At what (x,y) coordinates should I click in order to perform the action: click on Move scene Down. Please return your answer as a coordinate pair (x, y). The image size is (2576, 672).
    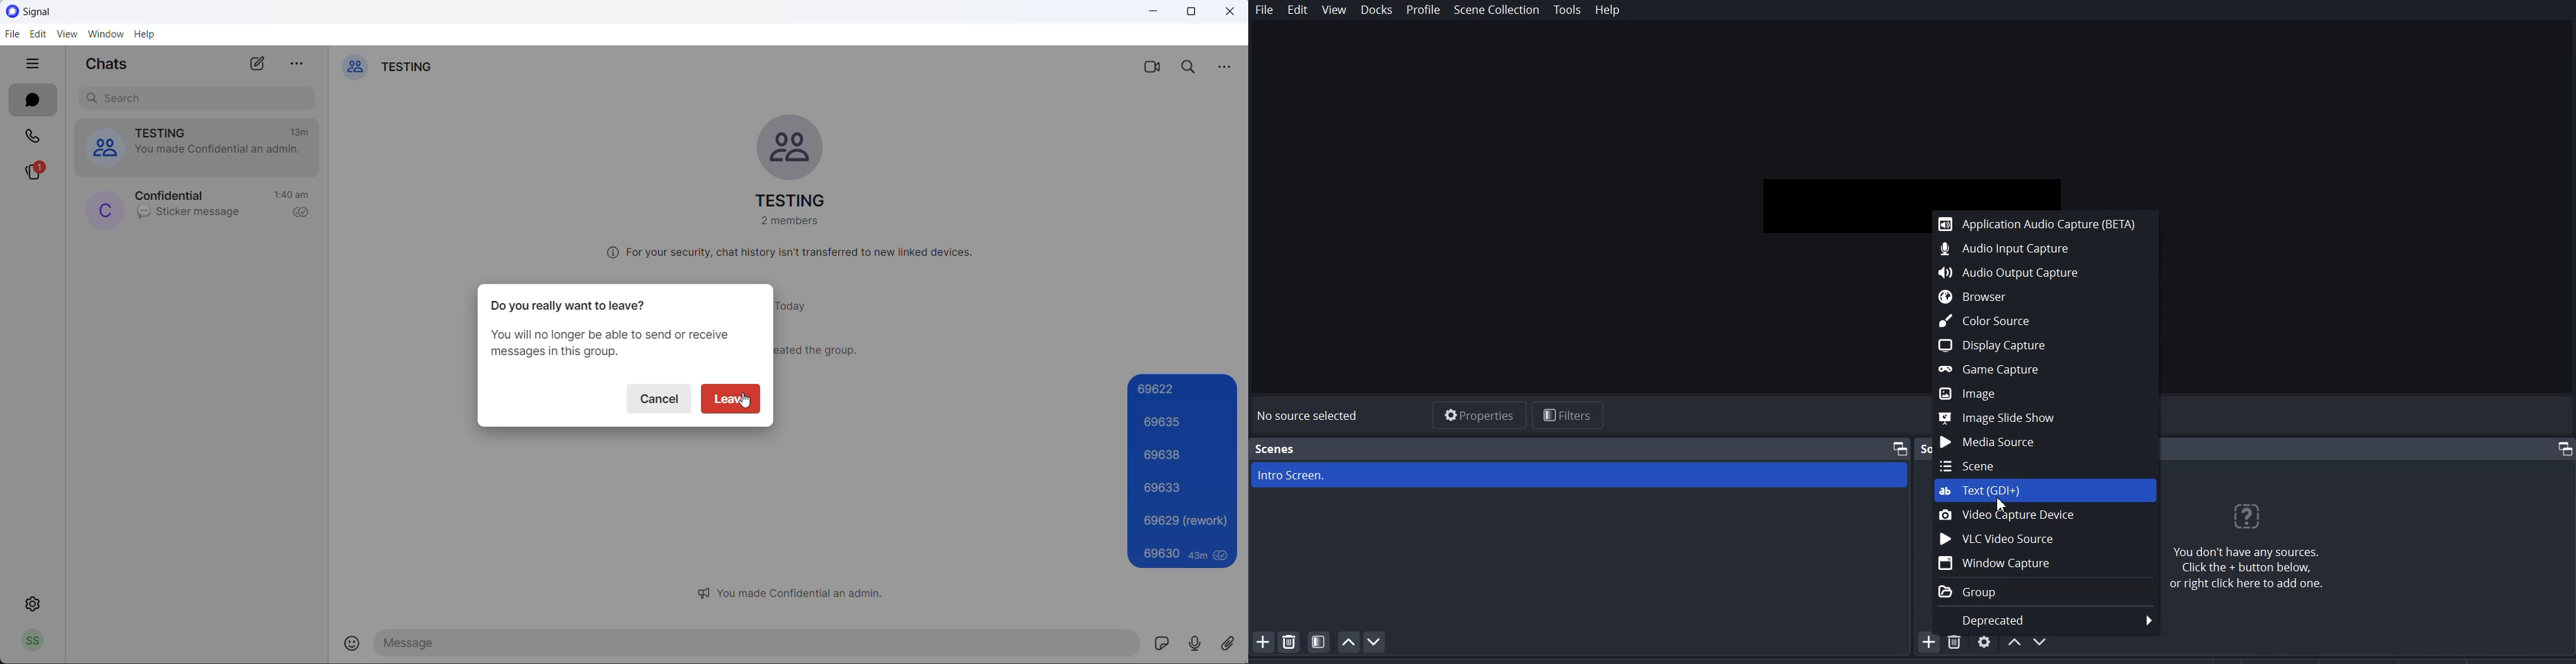
    Looking at the image, I should click on (1375, 642).